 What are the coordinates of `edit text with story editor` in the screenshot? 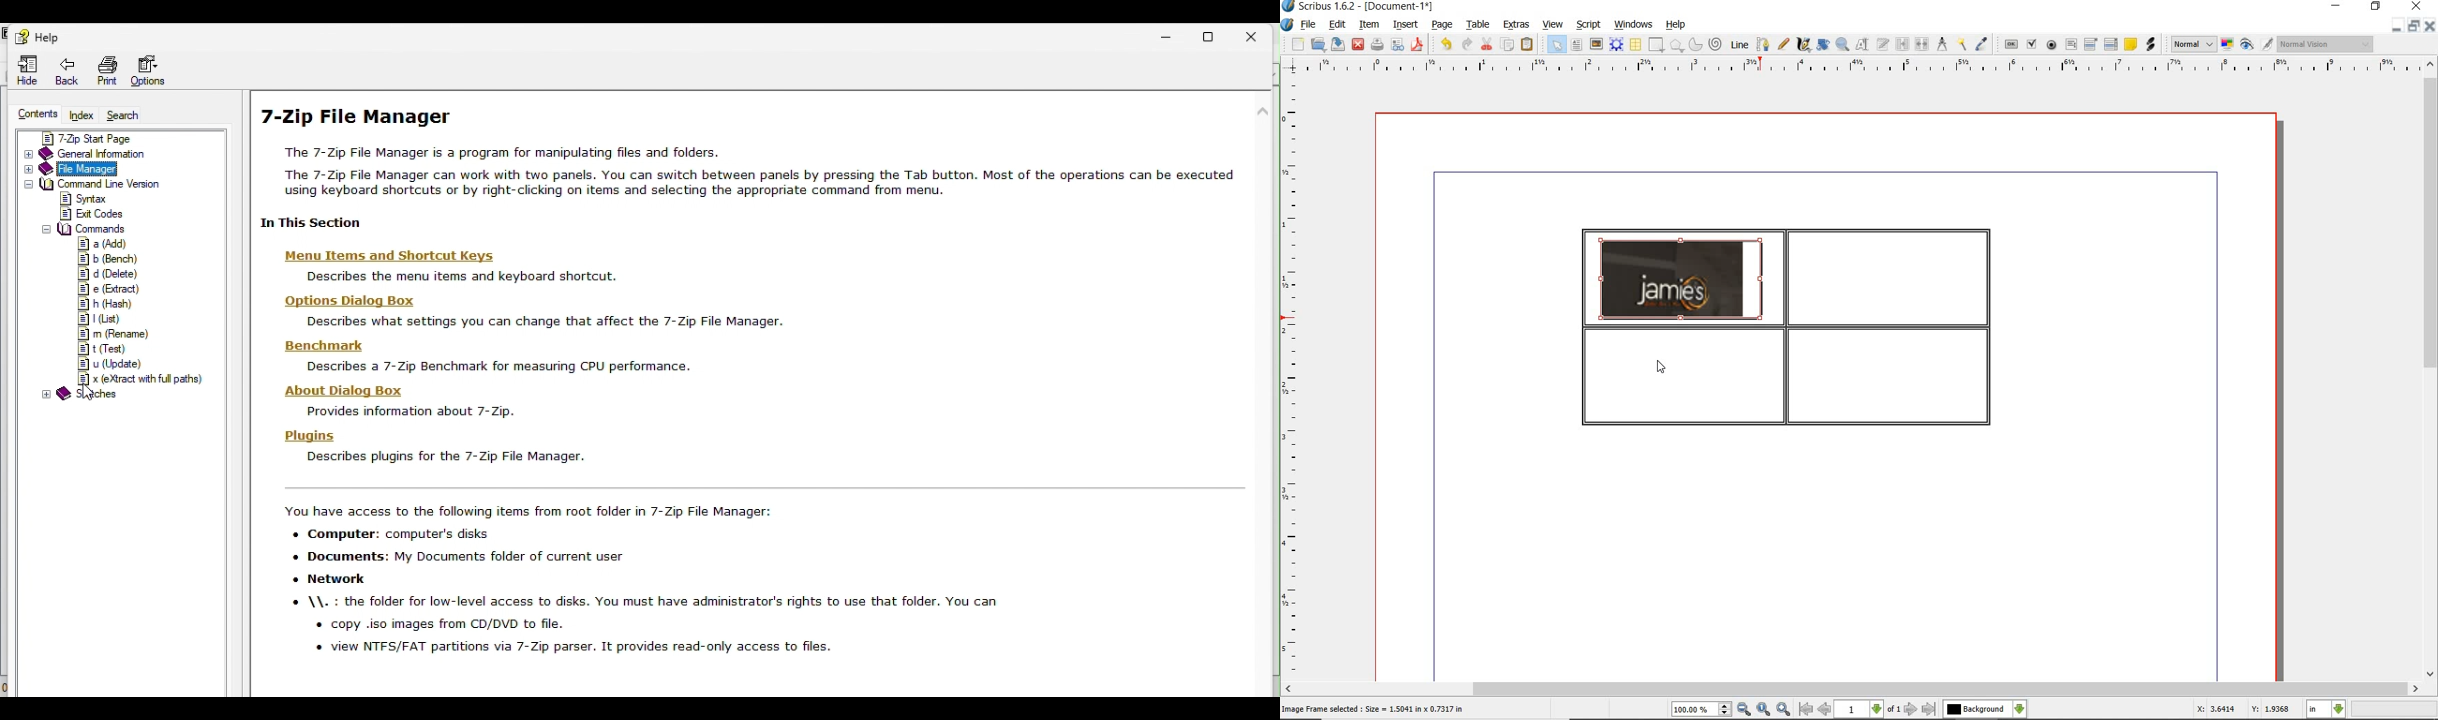 It's located at (1883, 43).